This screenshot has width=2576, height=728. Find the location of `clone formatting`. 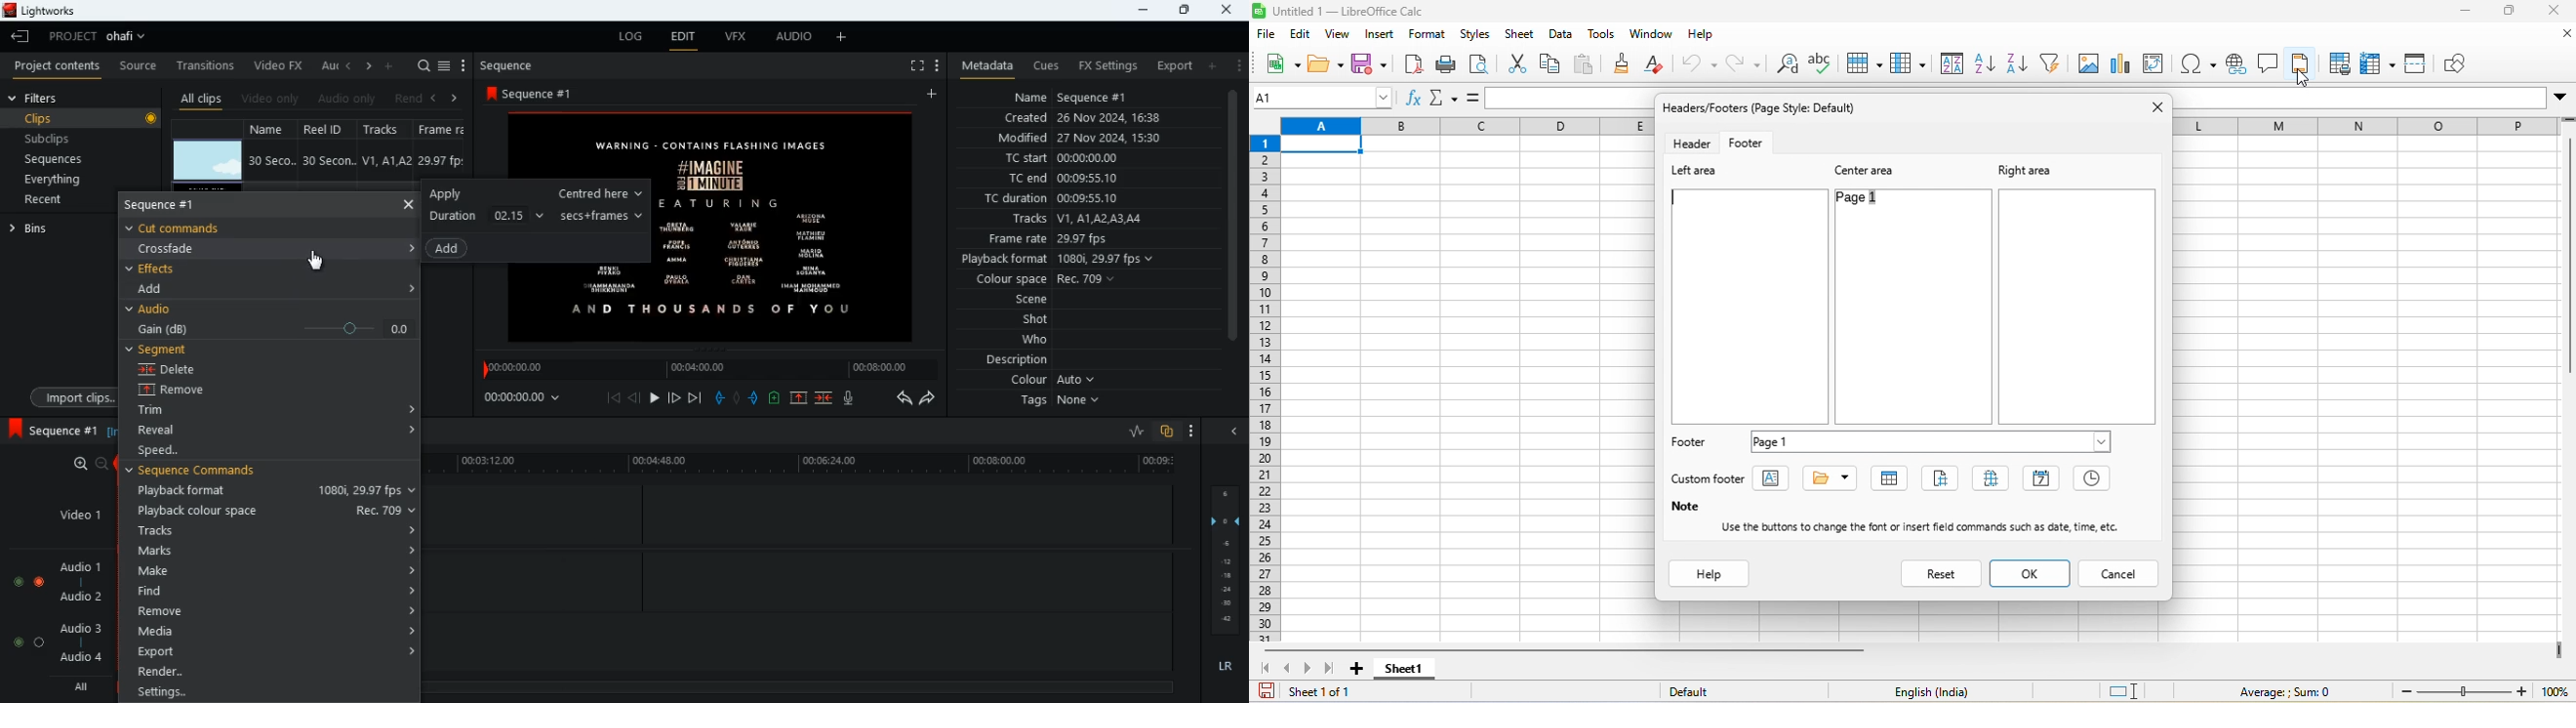

clone formatting is located at coordinates (1625, 66).